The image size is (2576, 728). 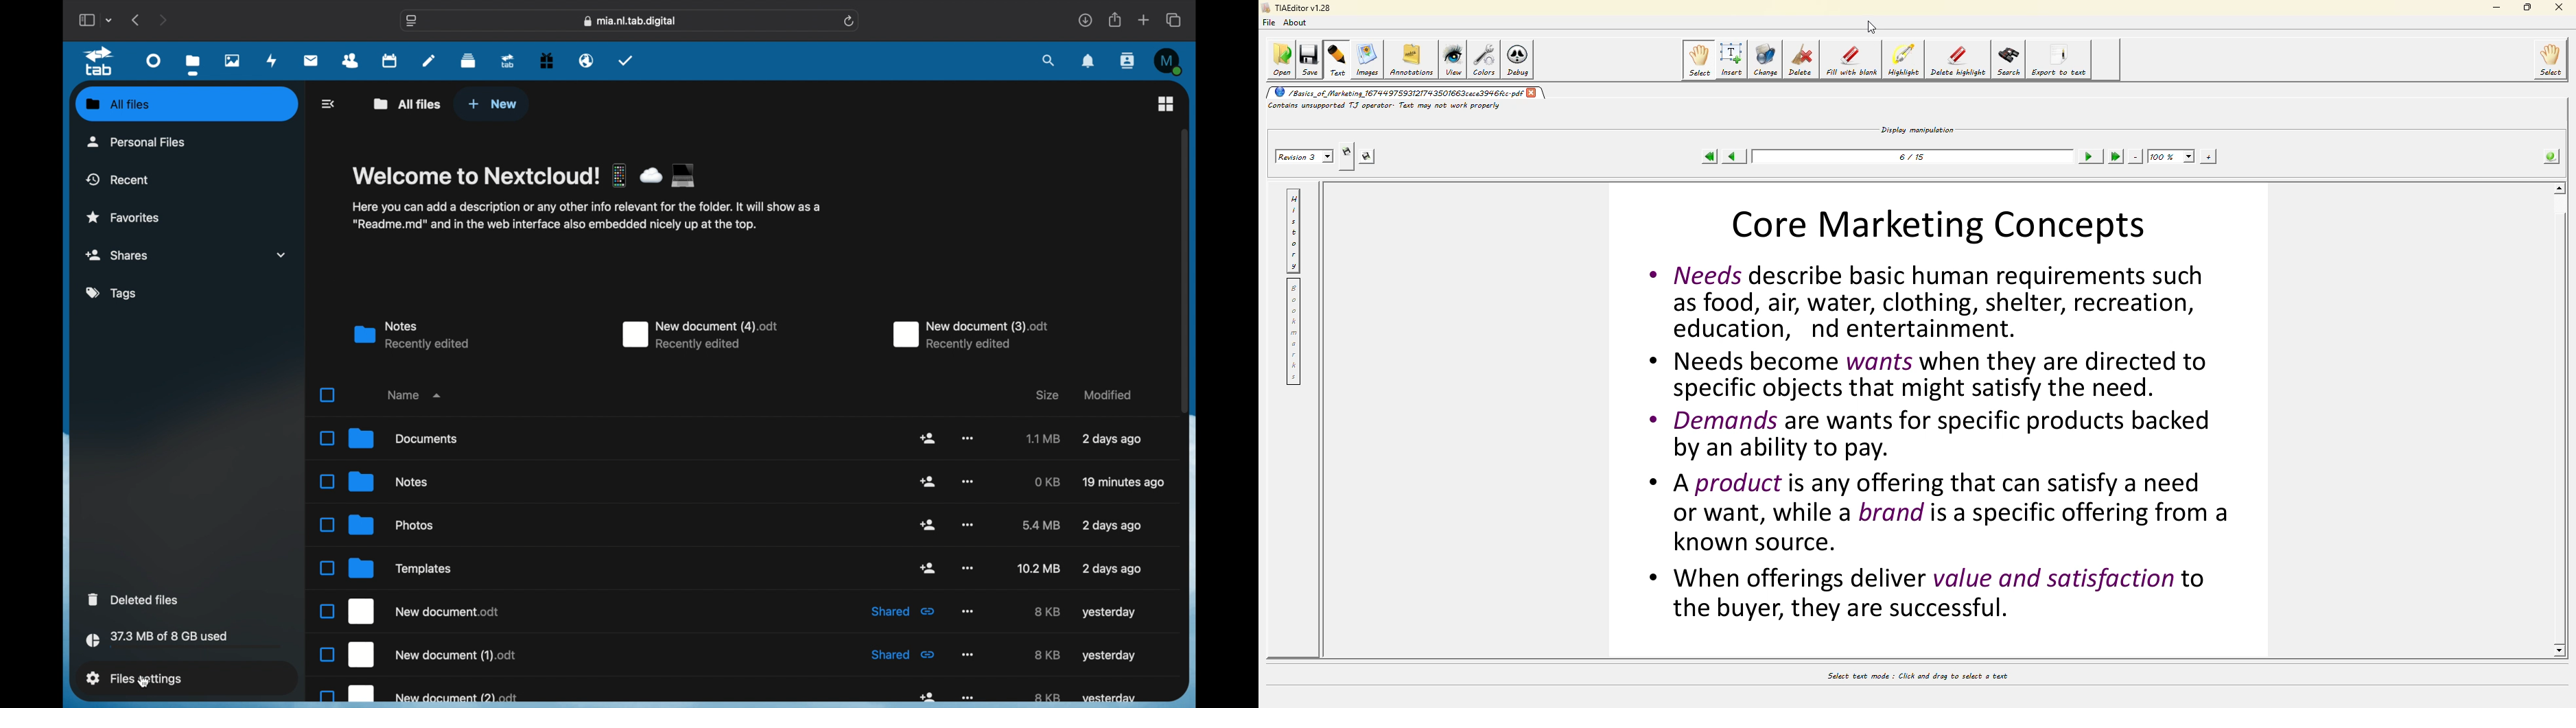 What do you see at coordinates (1175, 20) in the screenshot?
I see `show tab overview` at bounding box center [1175, 20].